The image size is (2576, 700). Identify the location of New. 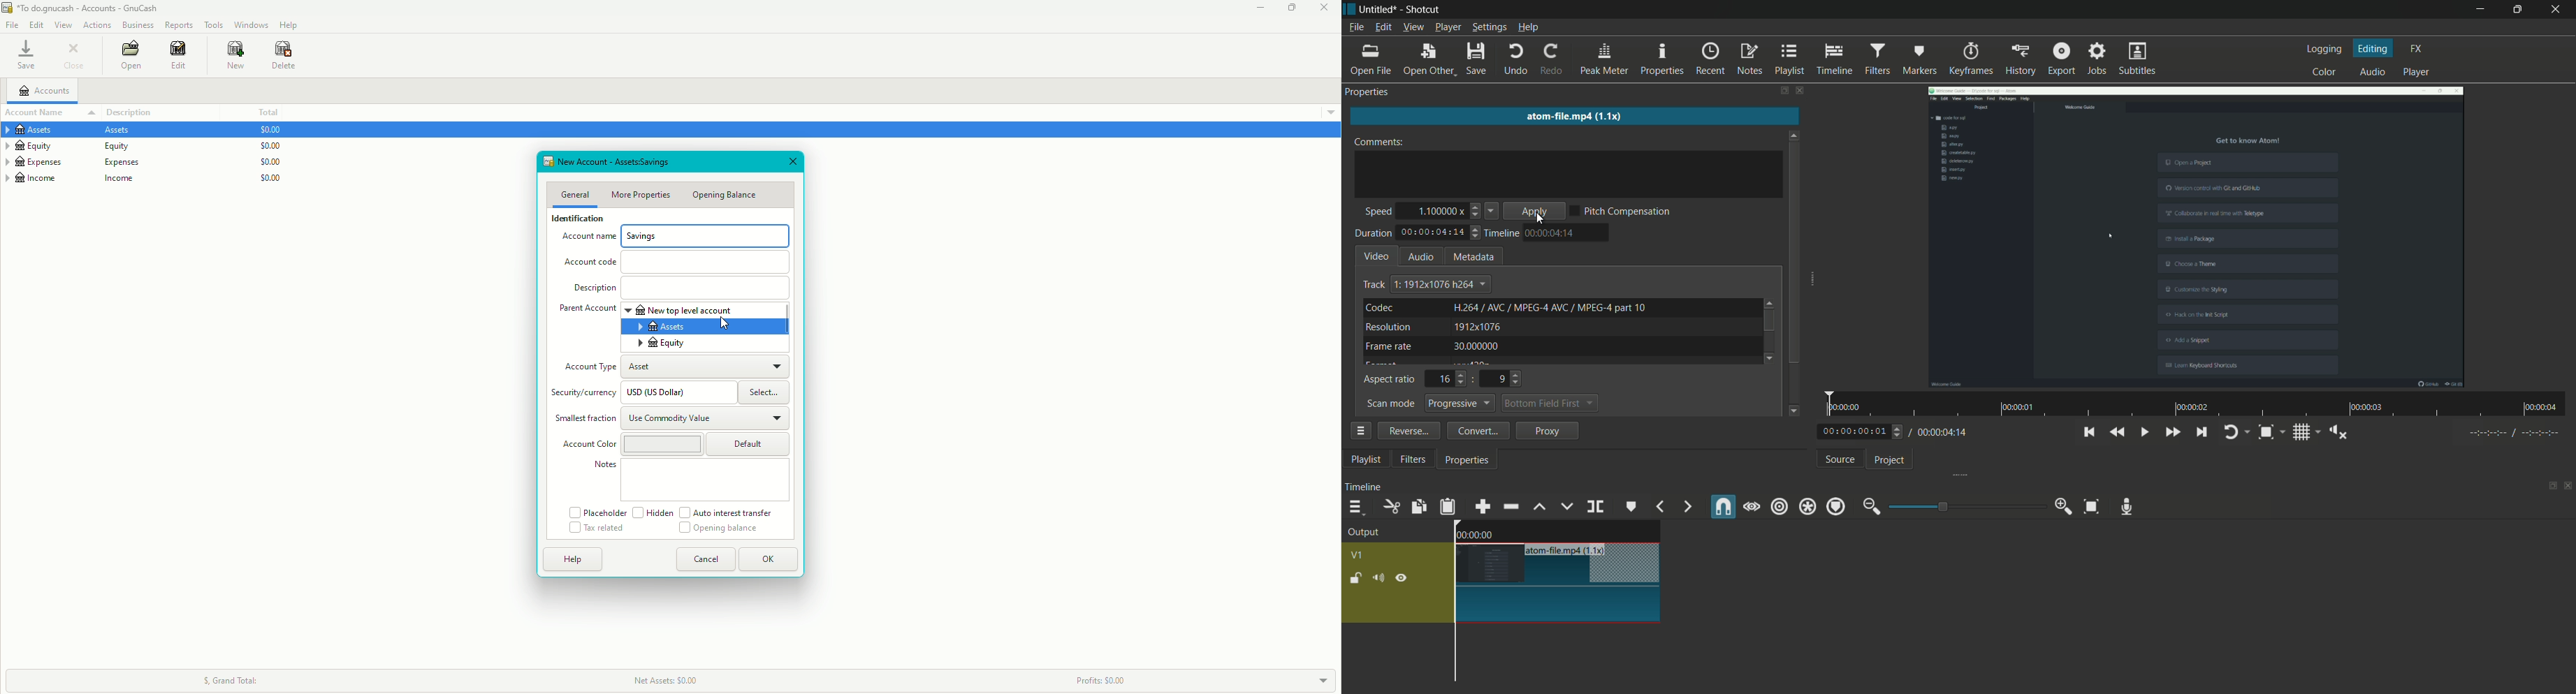
(228, 55).